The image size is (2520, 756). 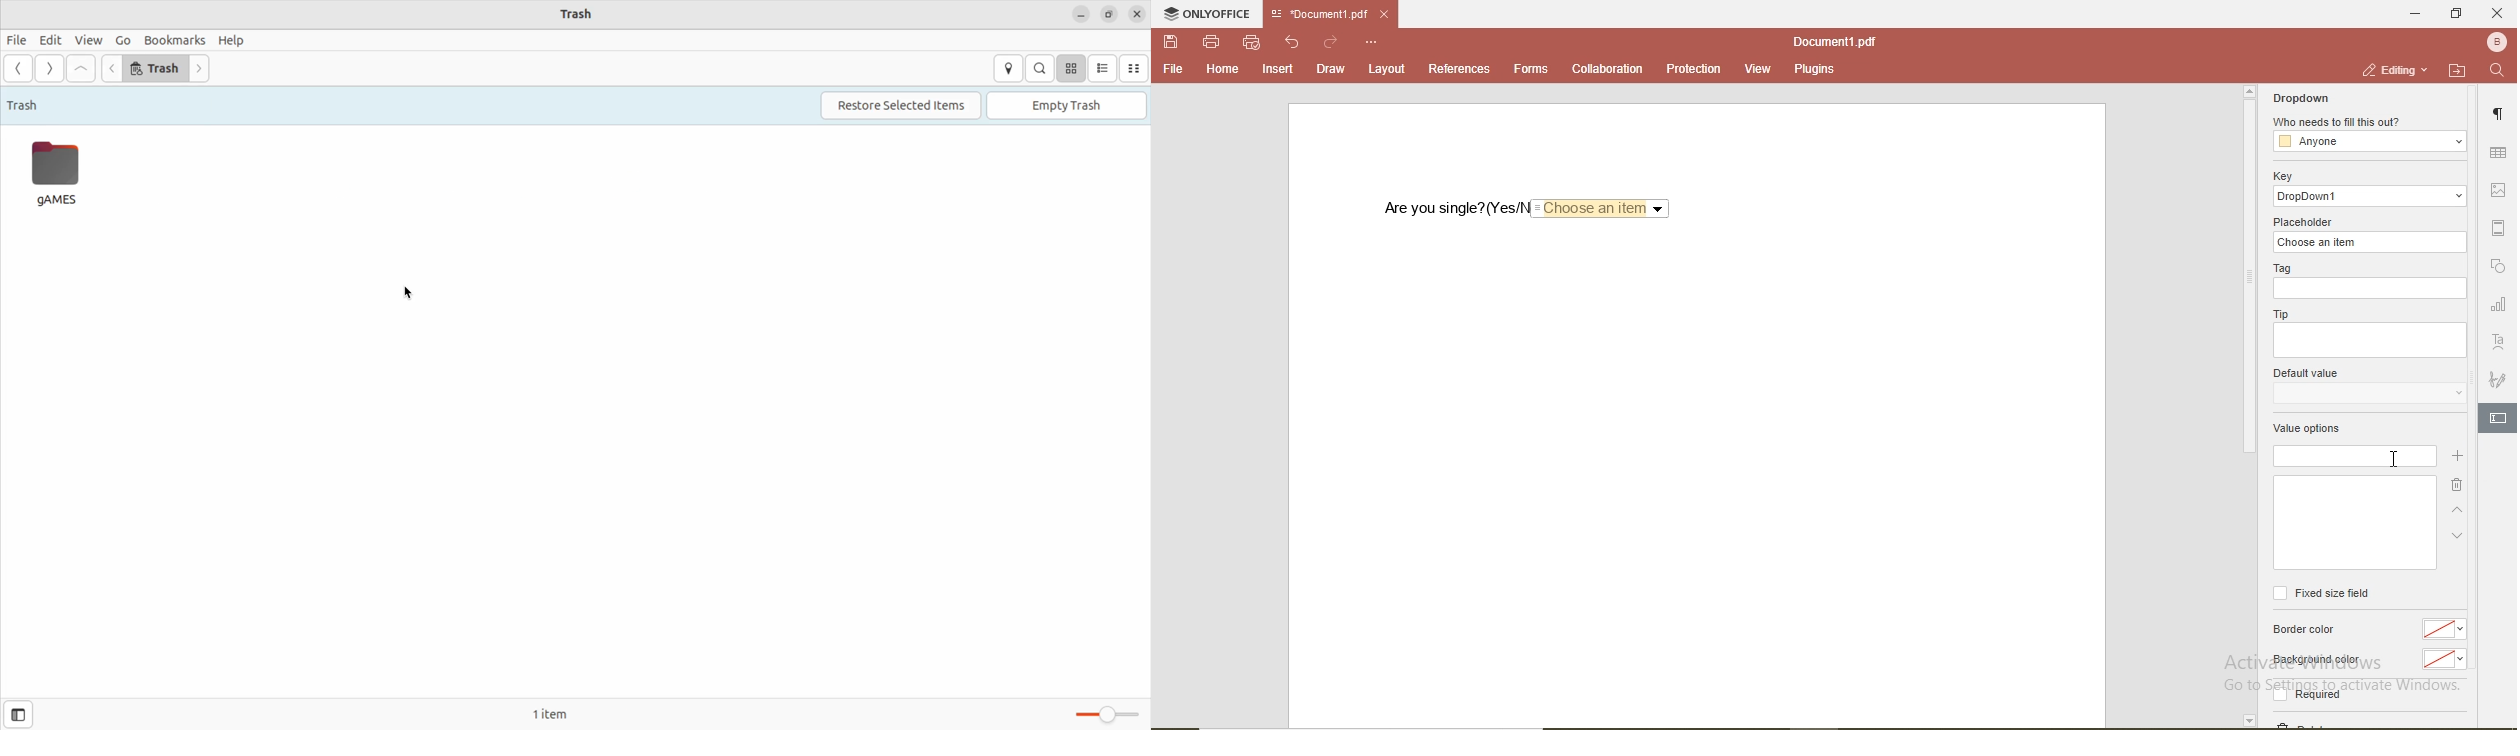 I want to click on plugins, so click(x=1811, y=69).